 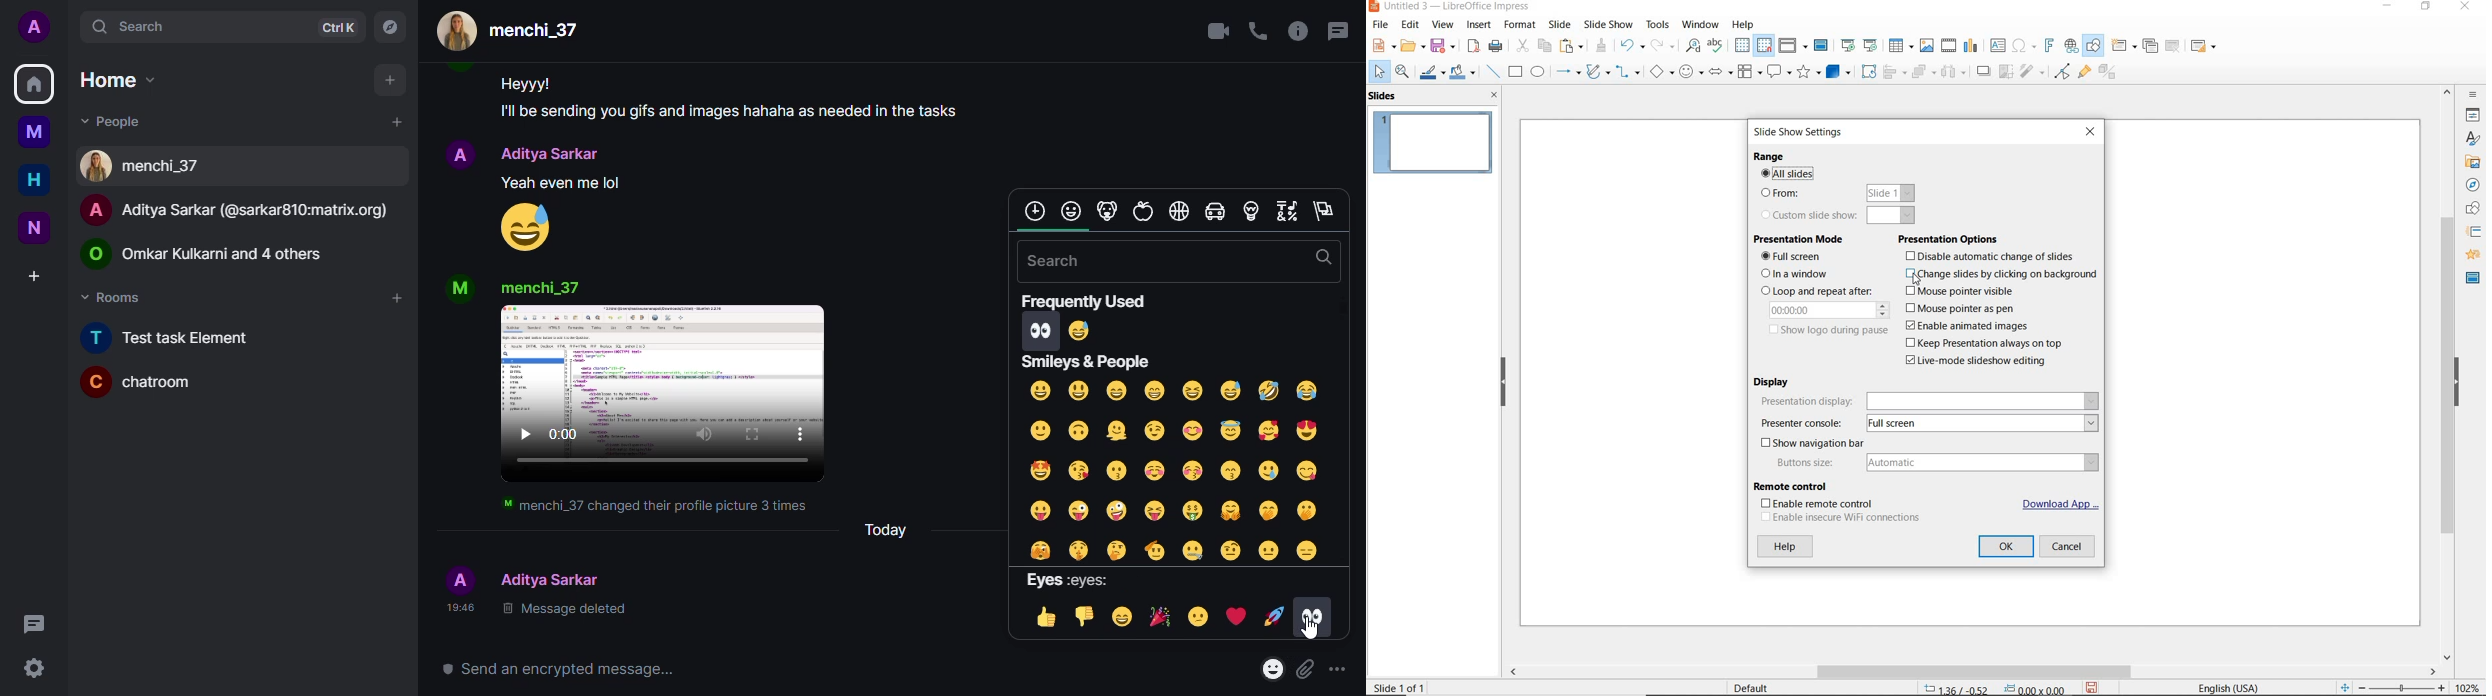 I want to click on ALIGN OBJECTS, so click(x=1891, y=72).